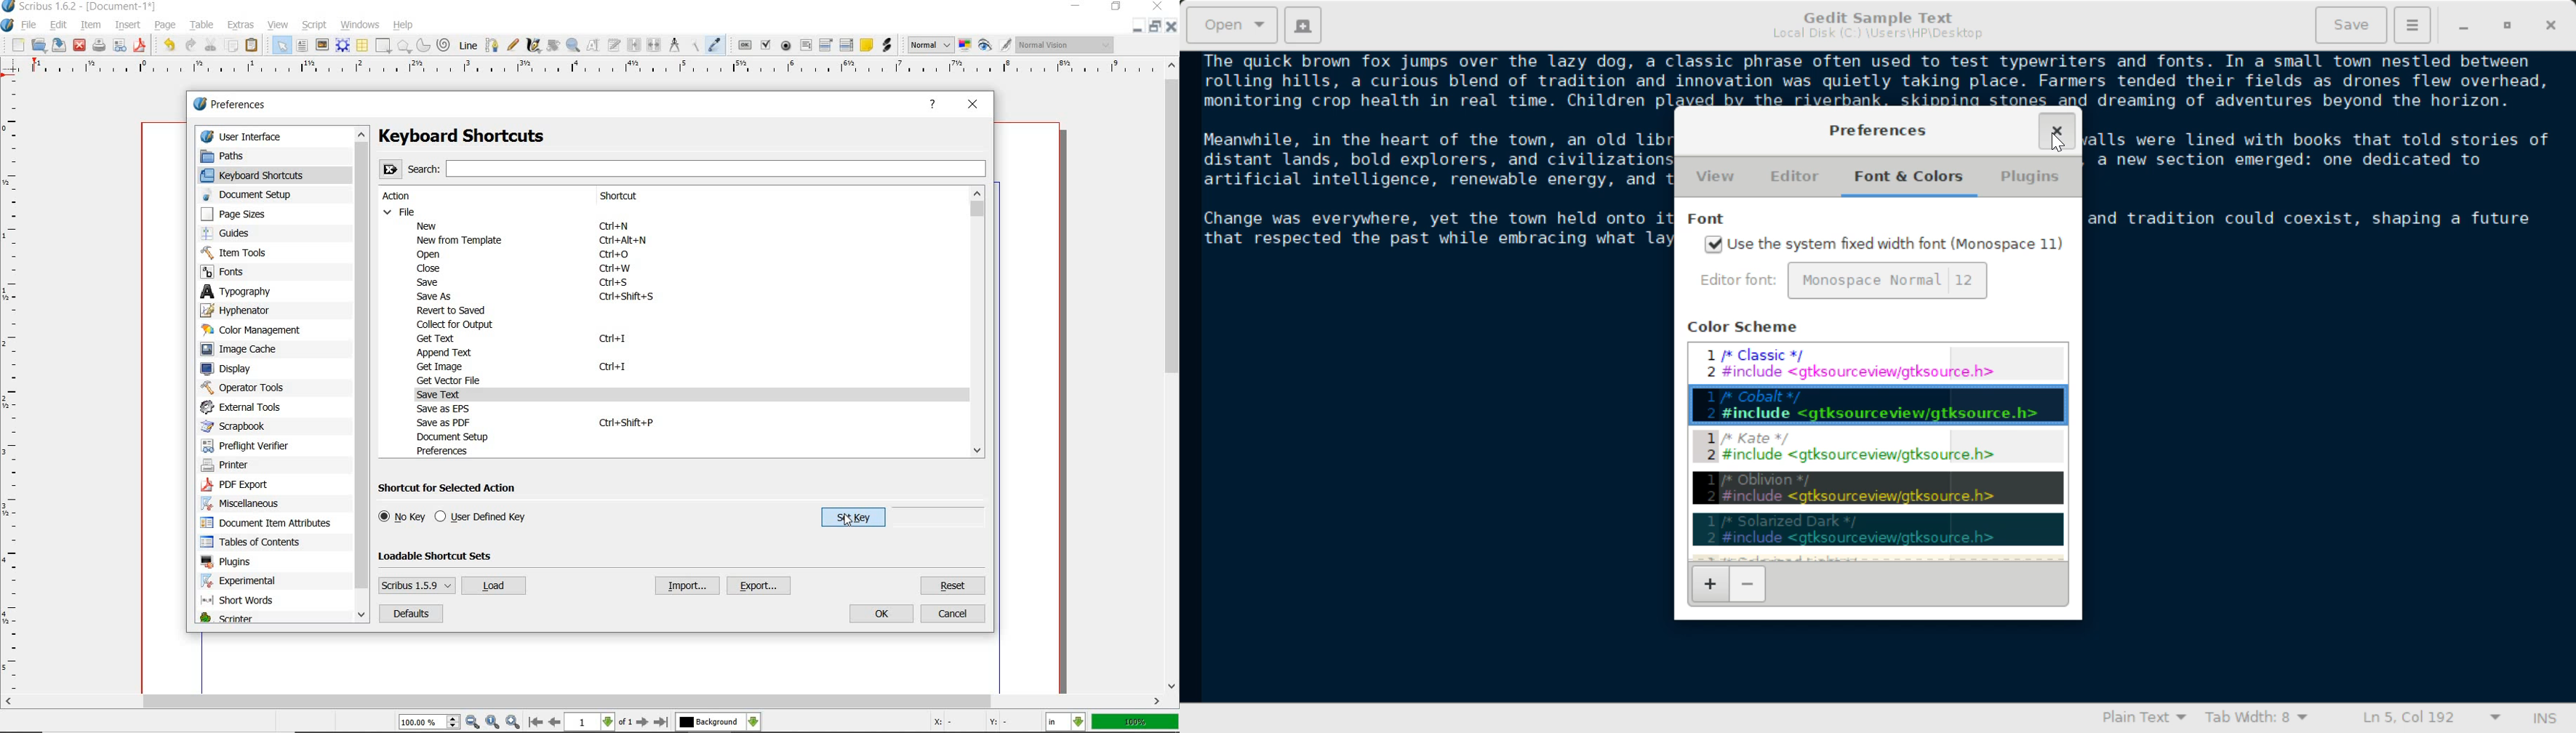 The height and width of the screenshot is (756, 2576). Describe the element at coordinates (435, 297) in the screenshot. I see `save as` at that location.